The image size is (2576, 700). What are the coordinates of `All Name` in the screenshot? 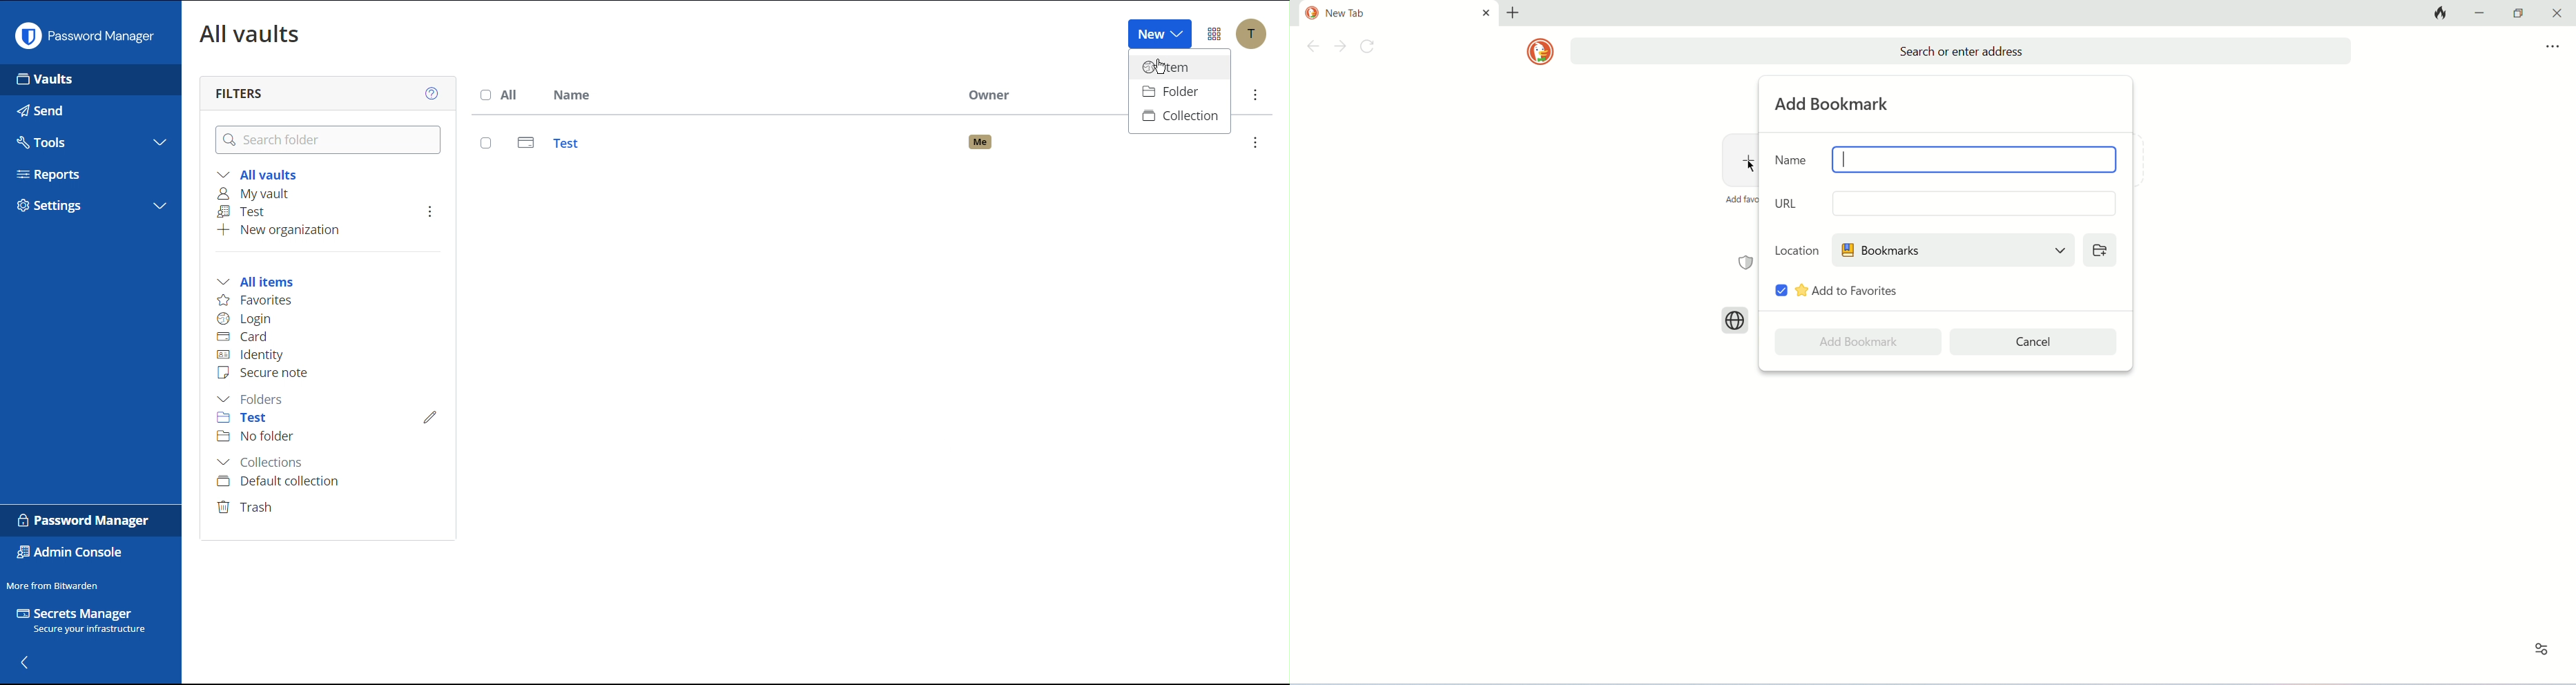 It's located at (498, 97).